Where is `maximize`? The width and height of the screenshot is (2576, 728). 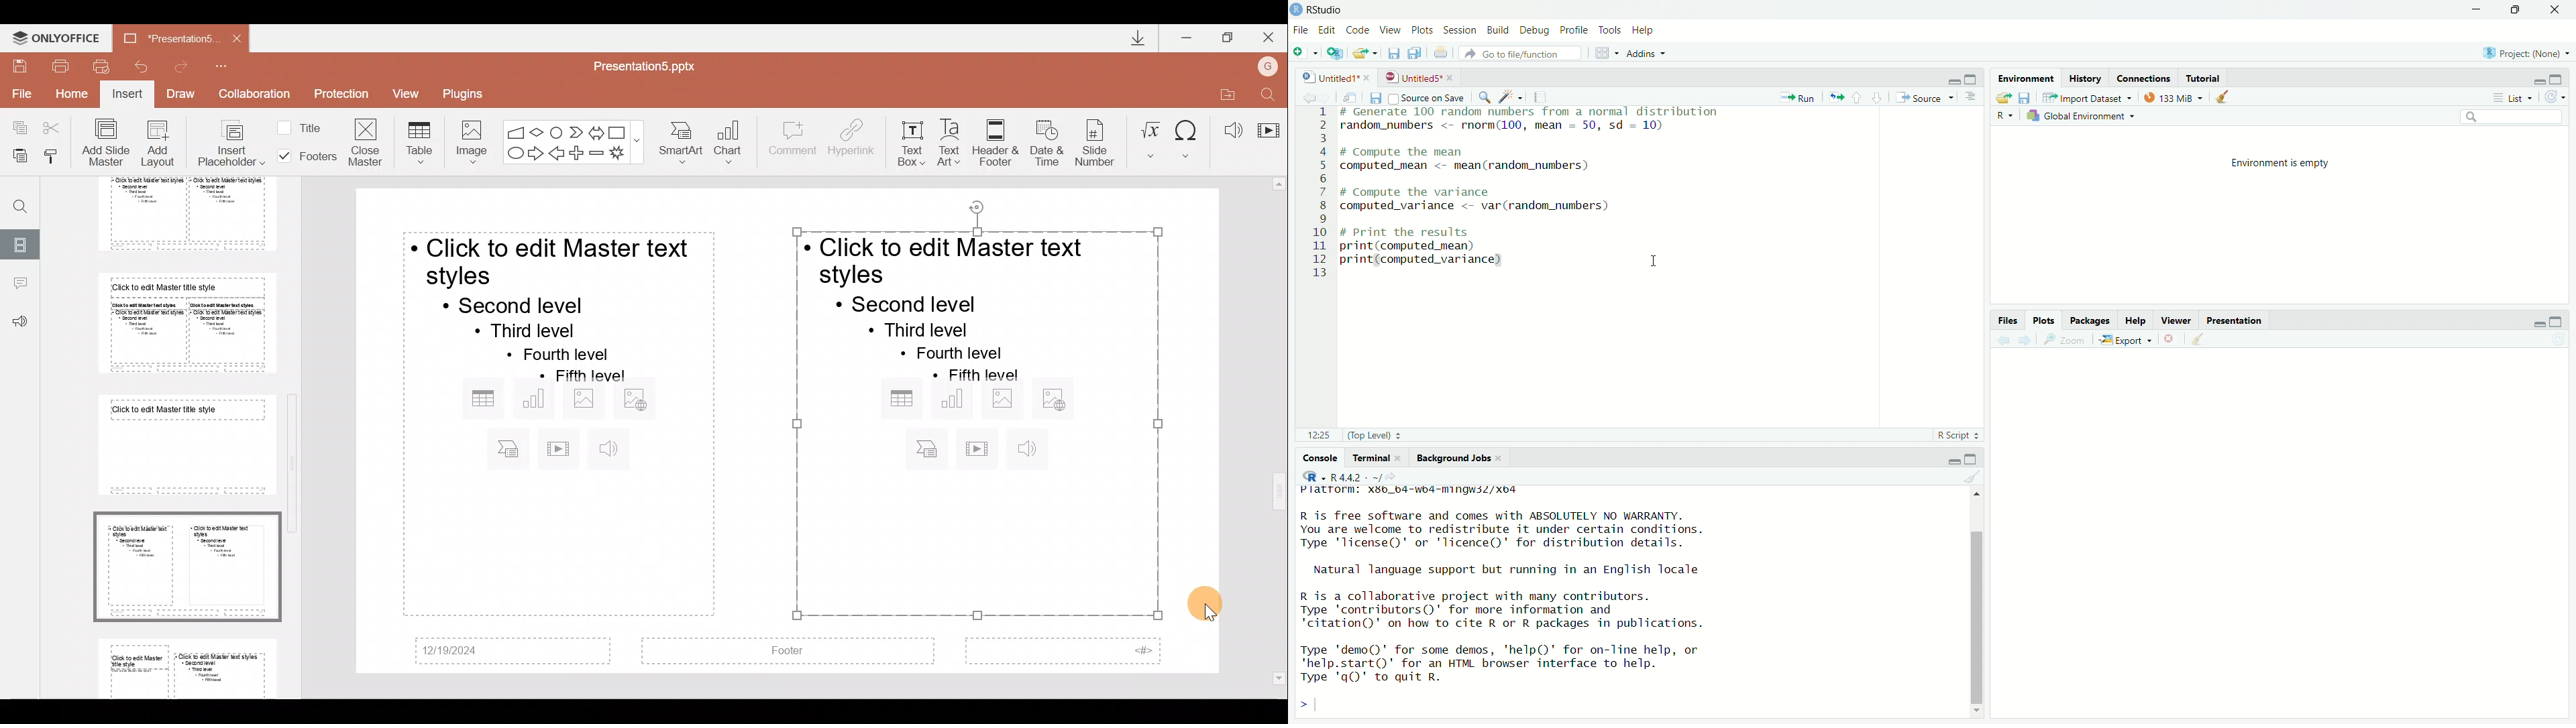 maximize is located at coordinates (1974, 457).